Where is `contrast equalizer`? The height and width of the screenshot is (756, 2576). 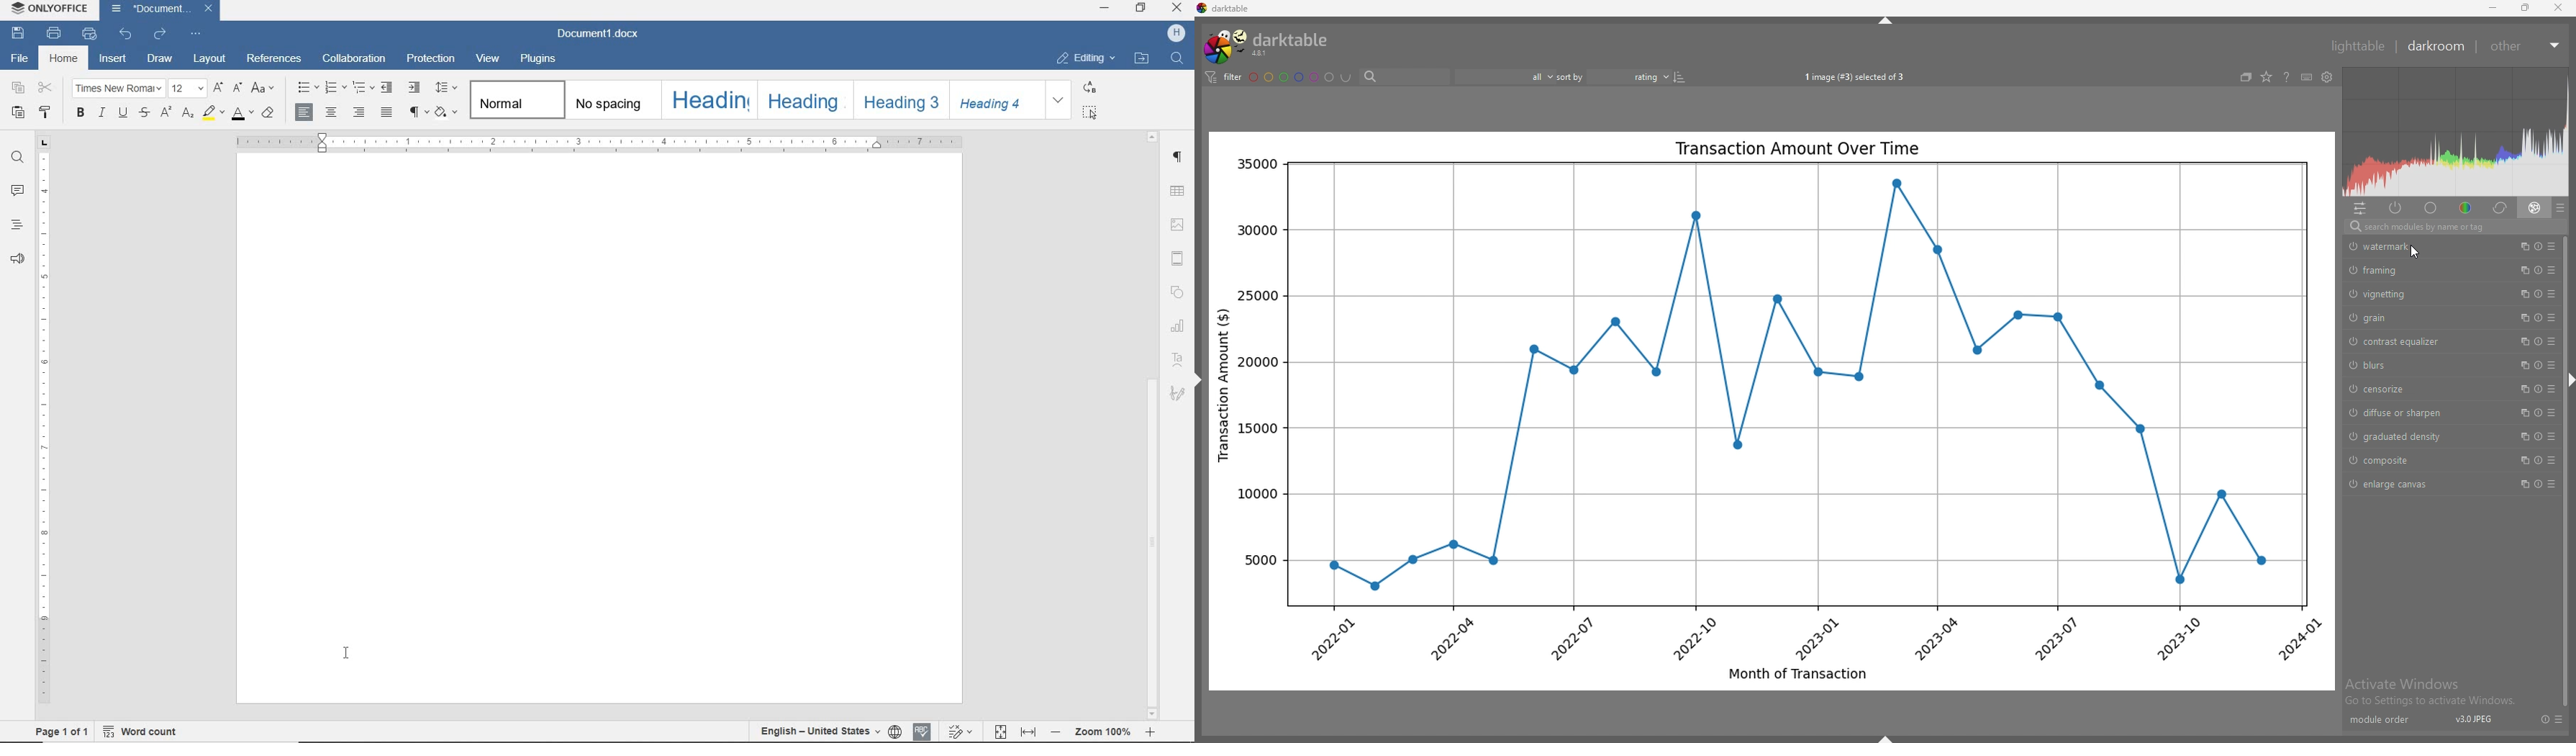 contrast equalizer is located at coordinates (2421, 341).